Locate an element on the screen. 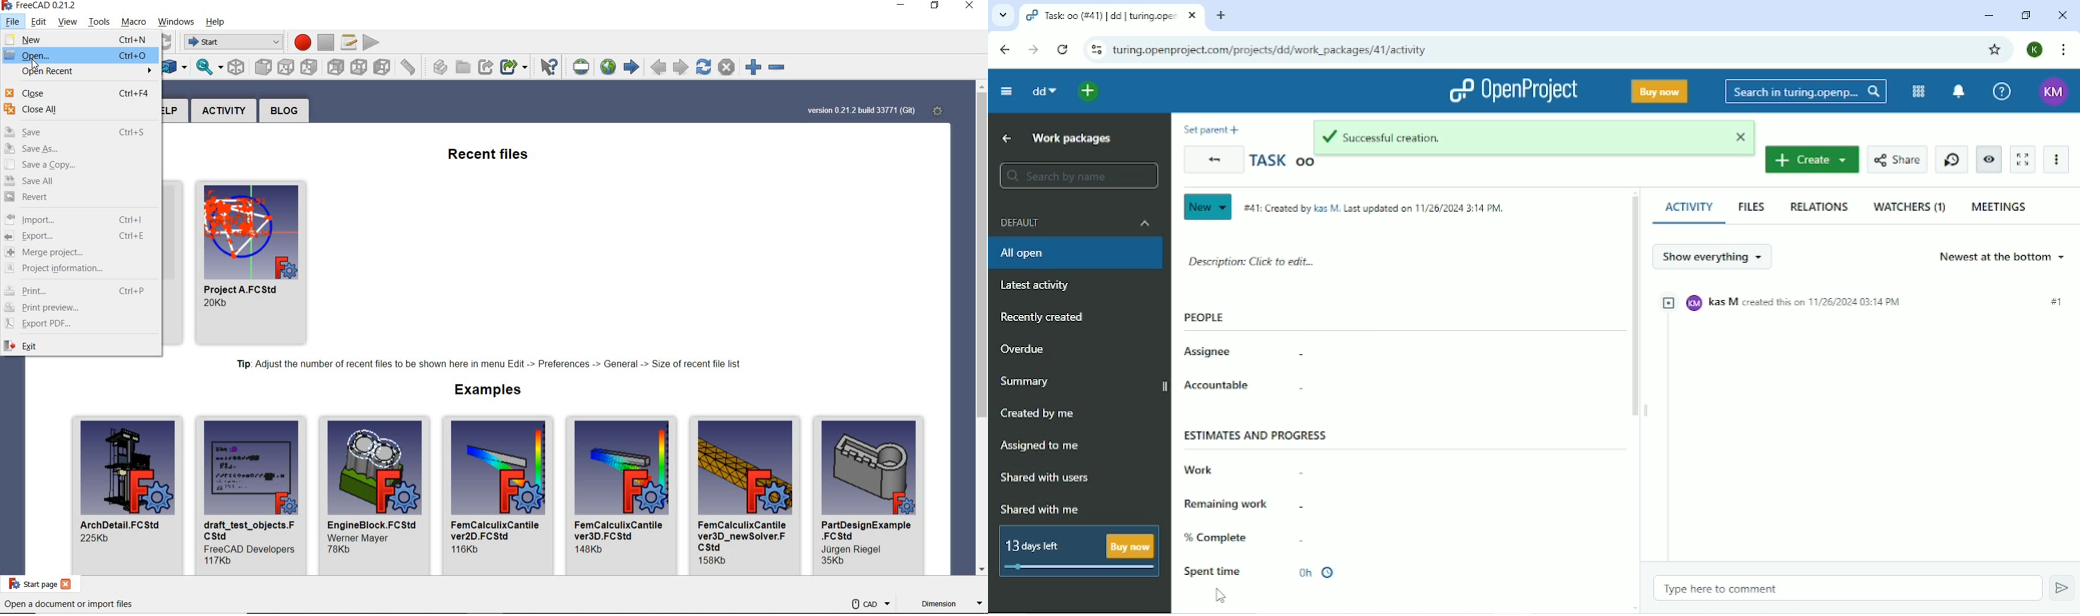  Buy now is located at coordinates (1659, 92).